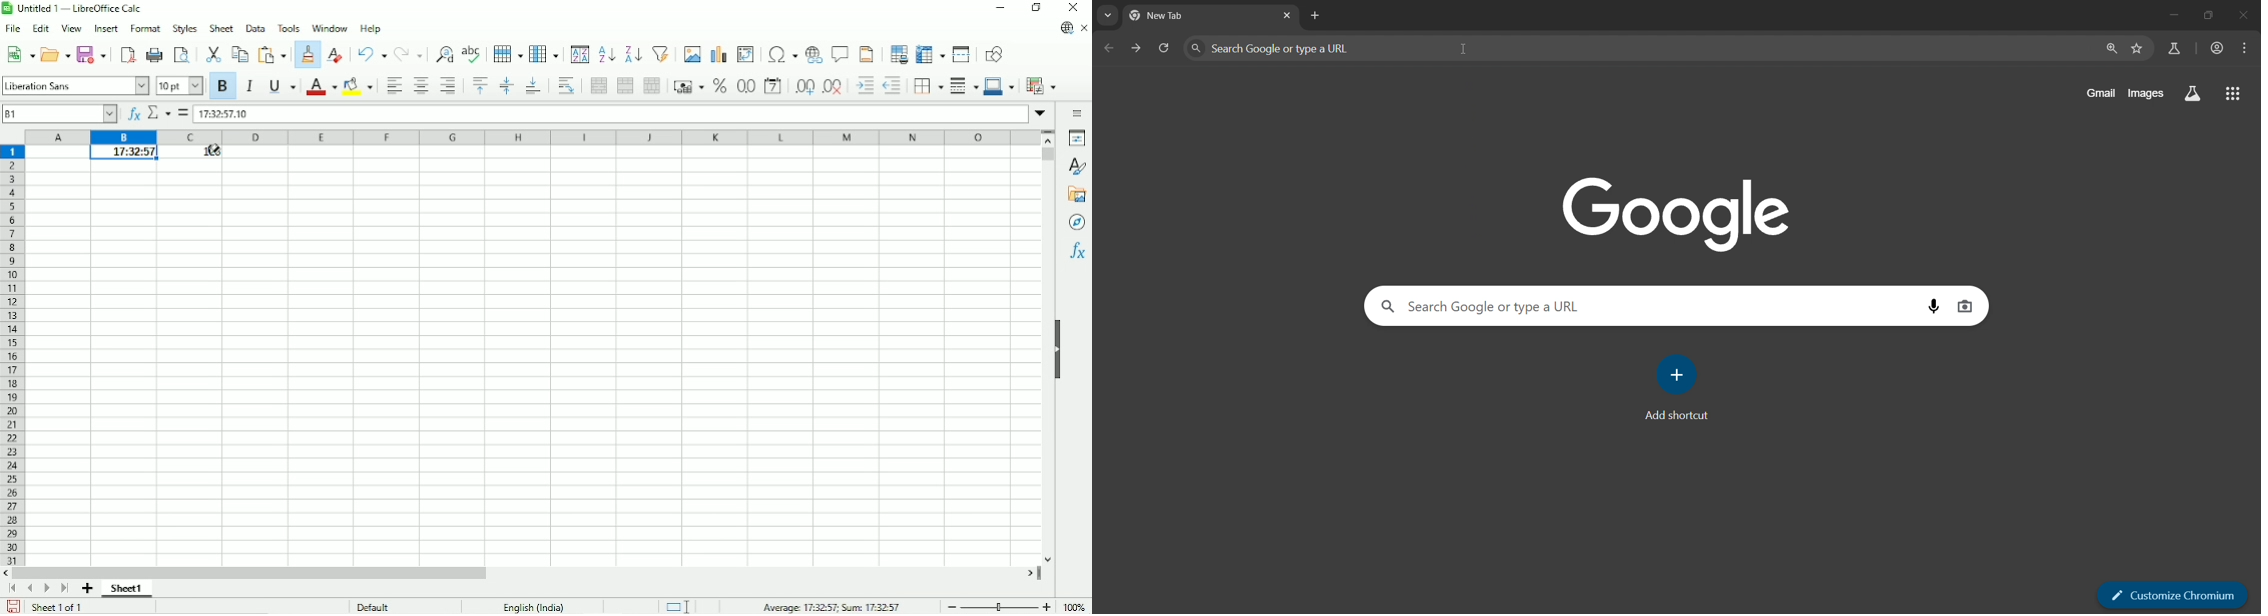 This screenshot has height=616, width=2268. What do you see at coordinates (780, 54) in the screenshot?
I see `Insert special characters` at bounding box center [780, 54].